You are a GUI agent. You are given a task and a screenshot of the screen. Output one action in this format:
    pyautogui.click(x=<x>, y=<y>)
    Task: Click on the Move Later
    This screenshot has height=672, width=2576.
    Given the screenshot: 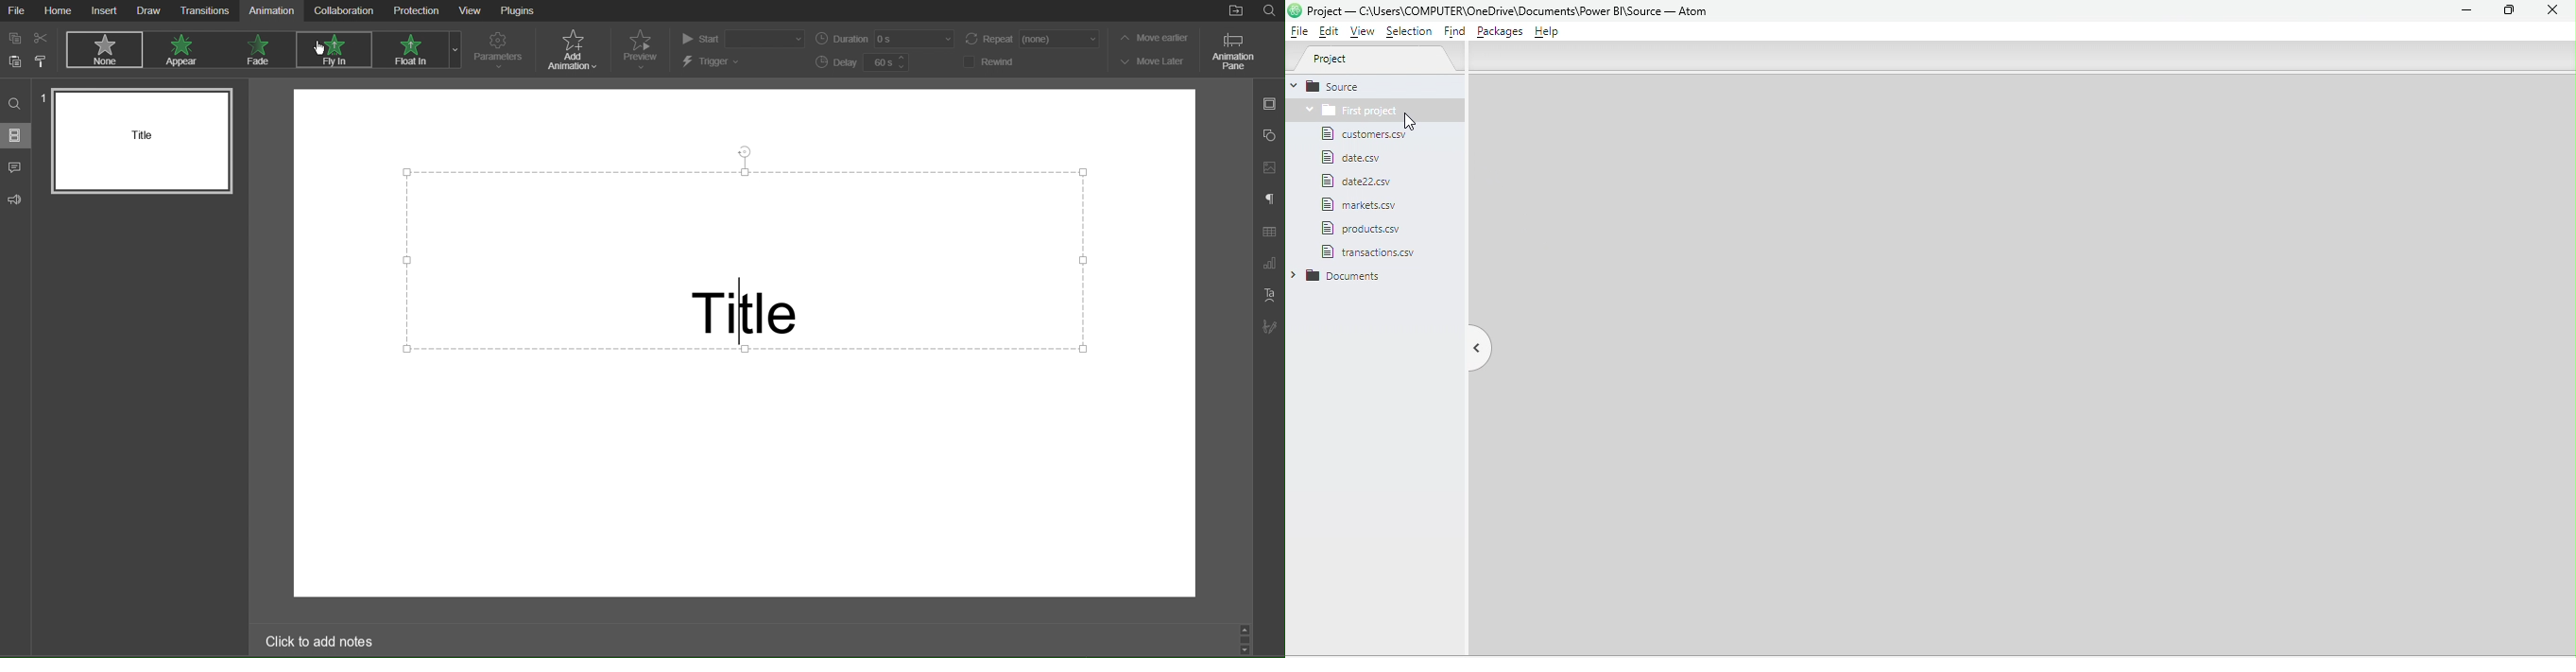 What is the action you would take?
    pyautogui.click(x=1154, y=60)
    